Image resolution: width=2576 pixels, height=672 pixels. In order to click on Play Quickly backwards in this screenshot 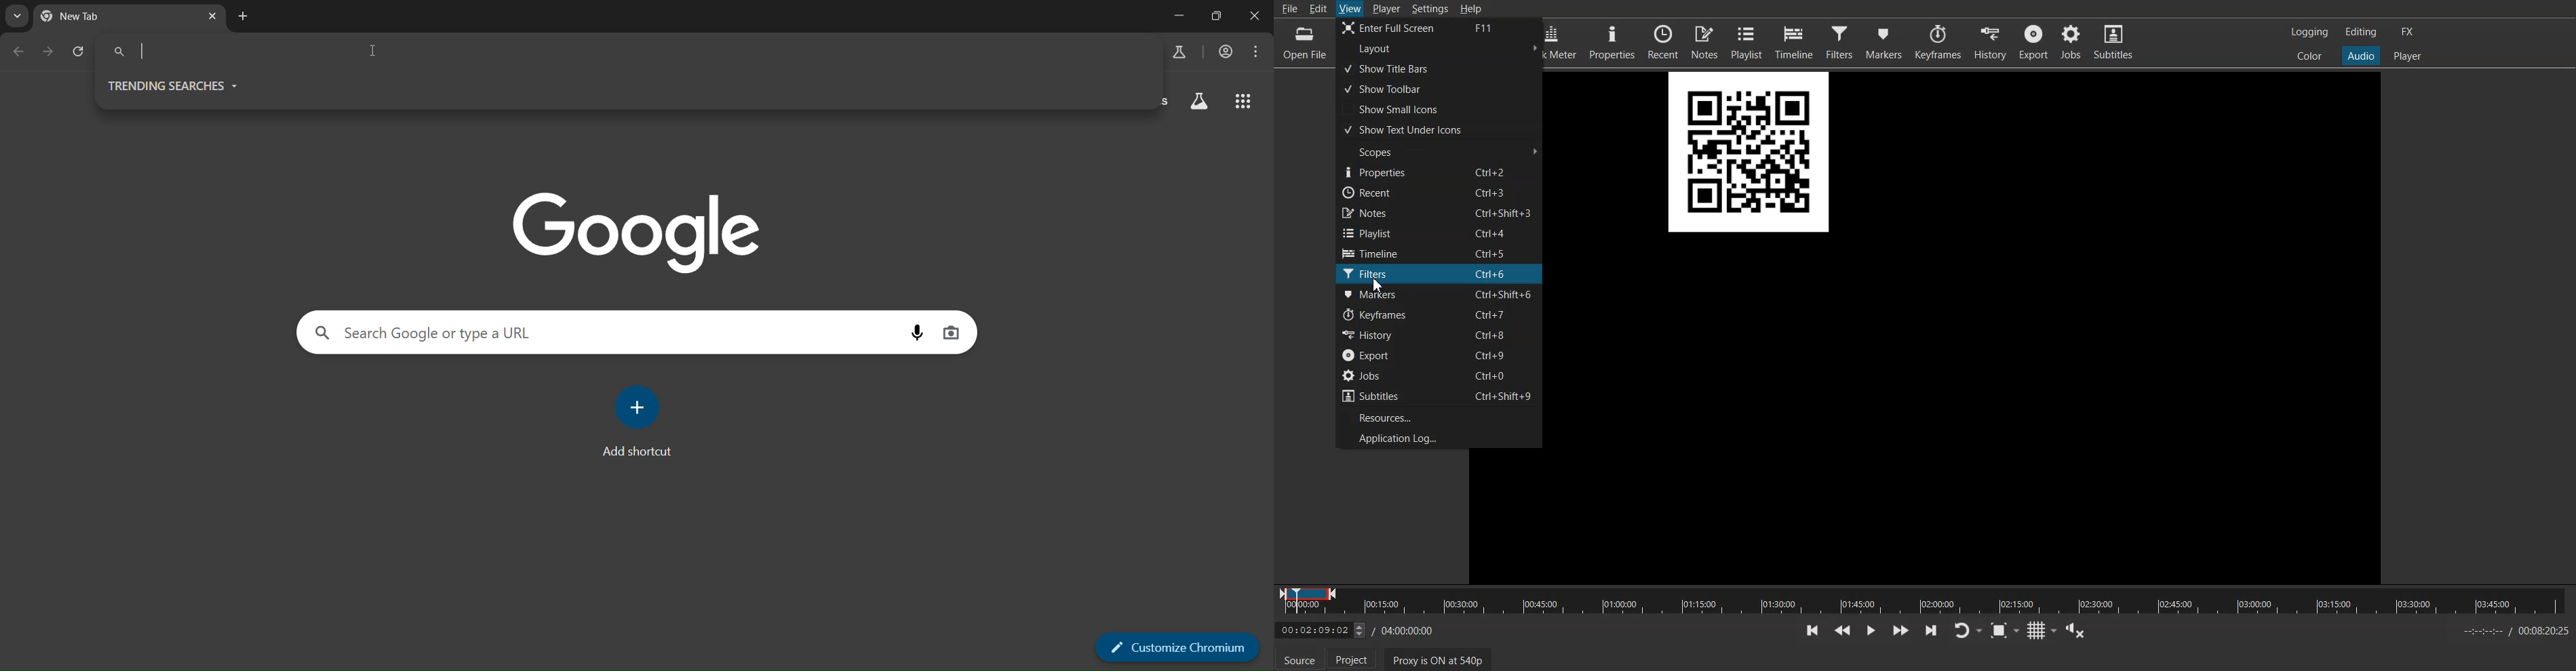, I will do `click(1843, 630)`.